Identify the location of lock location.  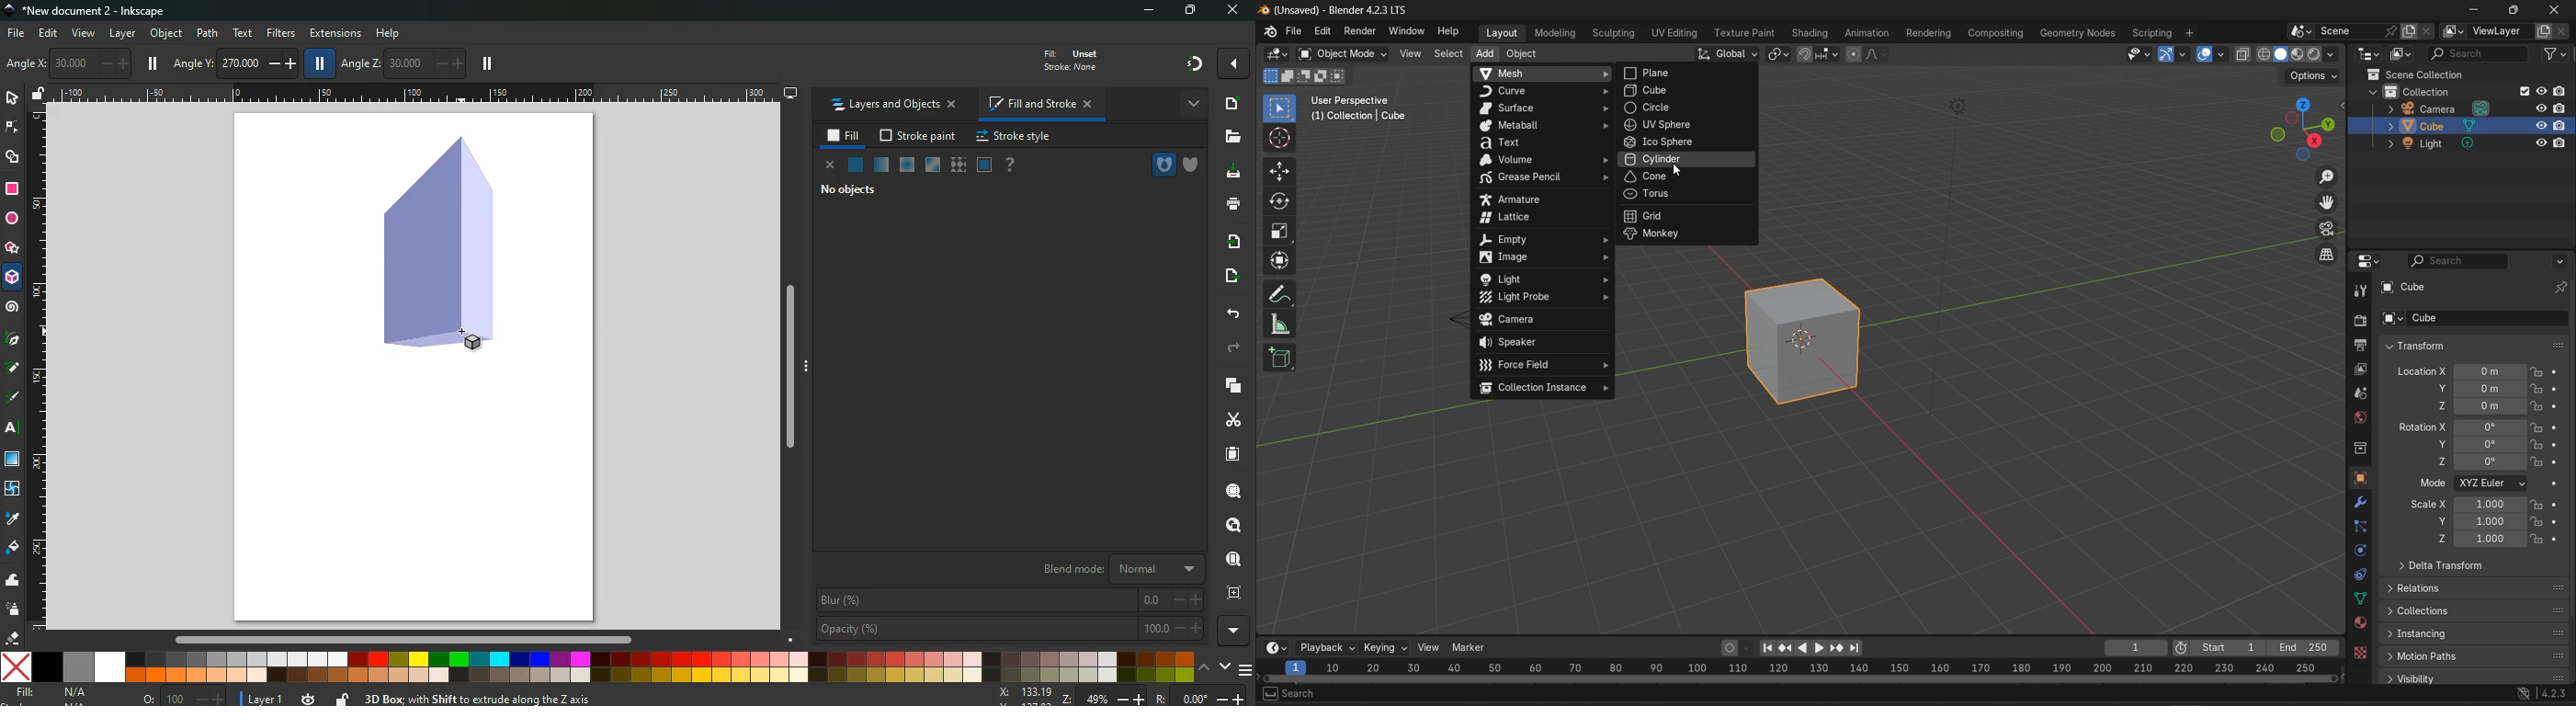
(2536, 405).